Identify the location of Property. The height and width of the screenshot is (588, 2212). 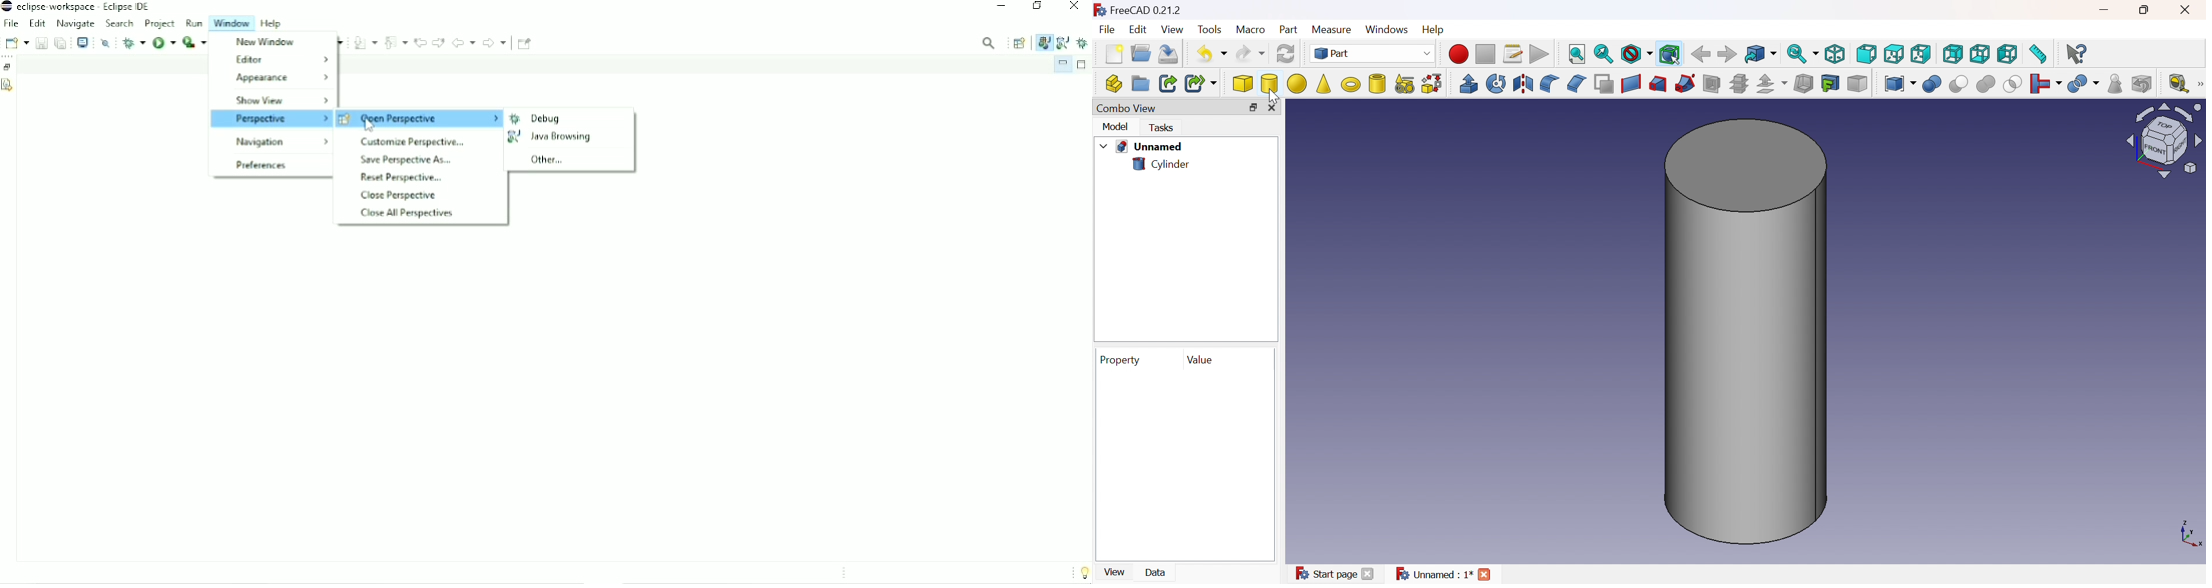
(1122, 360).